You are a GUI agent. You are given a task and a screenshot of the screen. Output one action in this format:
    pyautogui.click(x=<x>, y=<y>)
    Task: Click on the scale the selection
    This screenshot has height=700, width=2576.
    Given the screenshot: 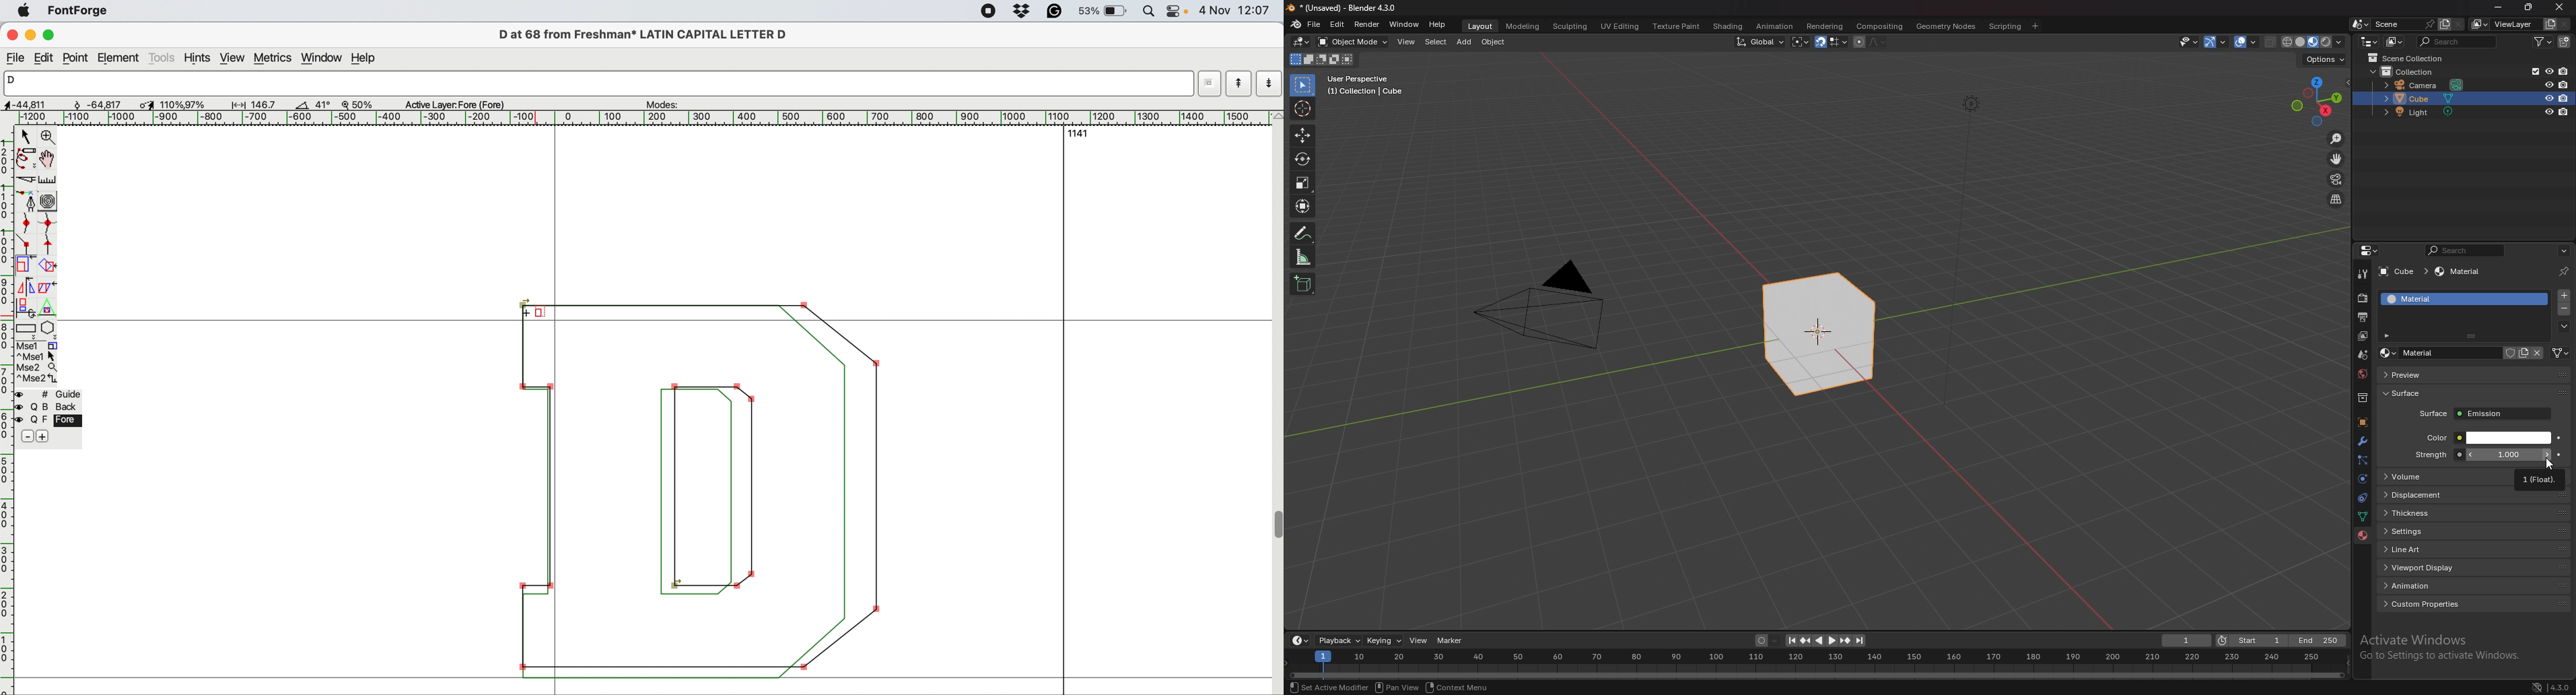 What is the action you would take?
    pyautogui.click(x=25, y=266)
    